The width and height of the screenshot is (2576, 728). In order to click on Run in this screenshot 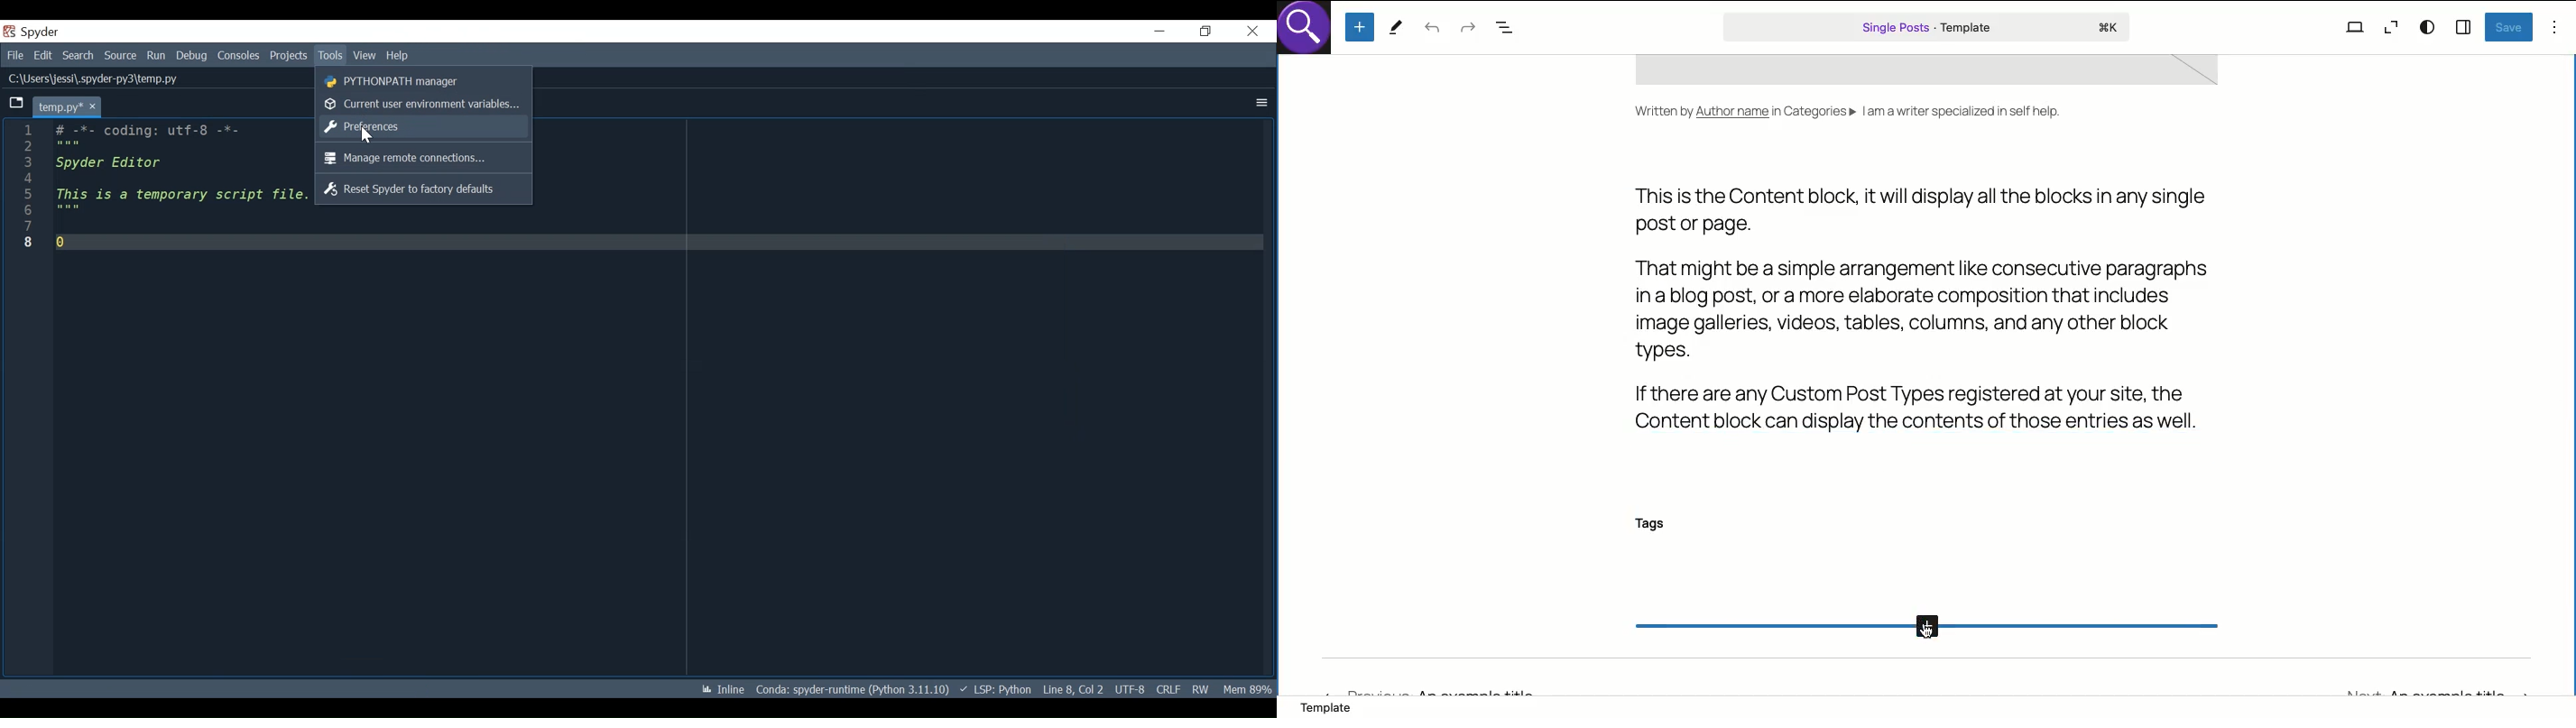, I will do `click(158, 56)`.